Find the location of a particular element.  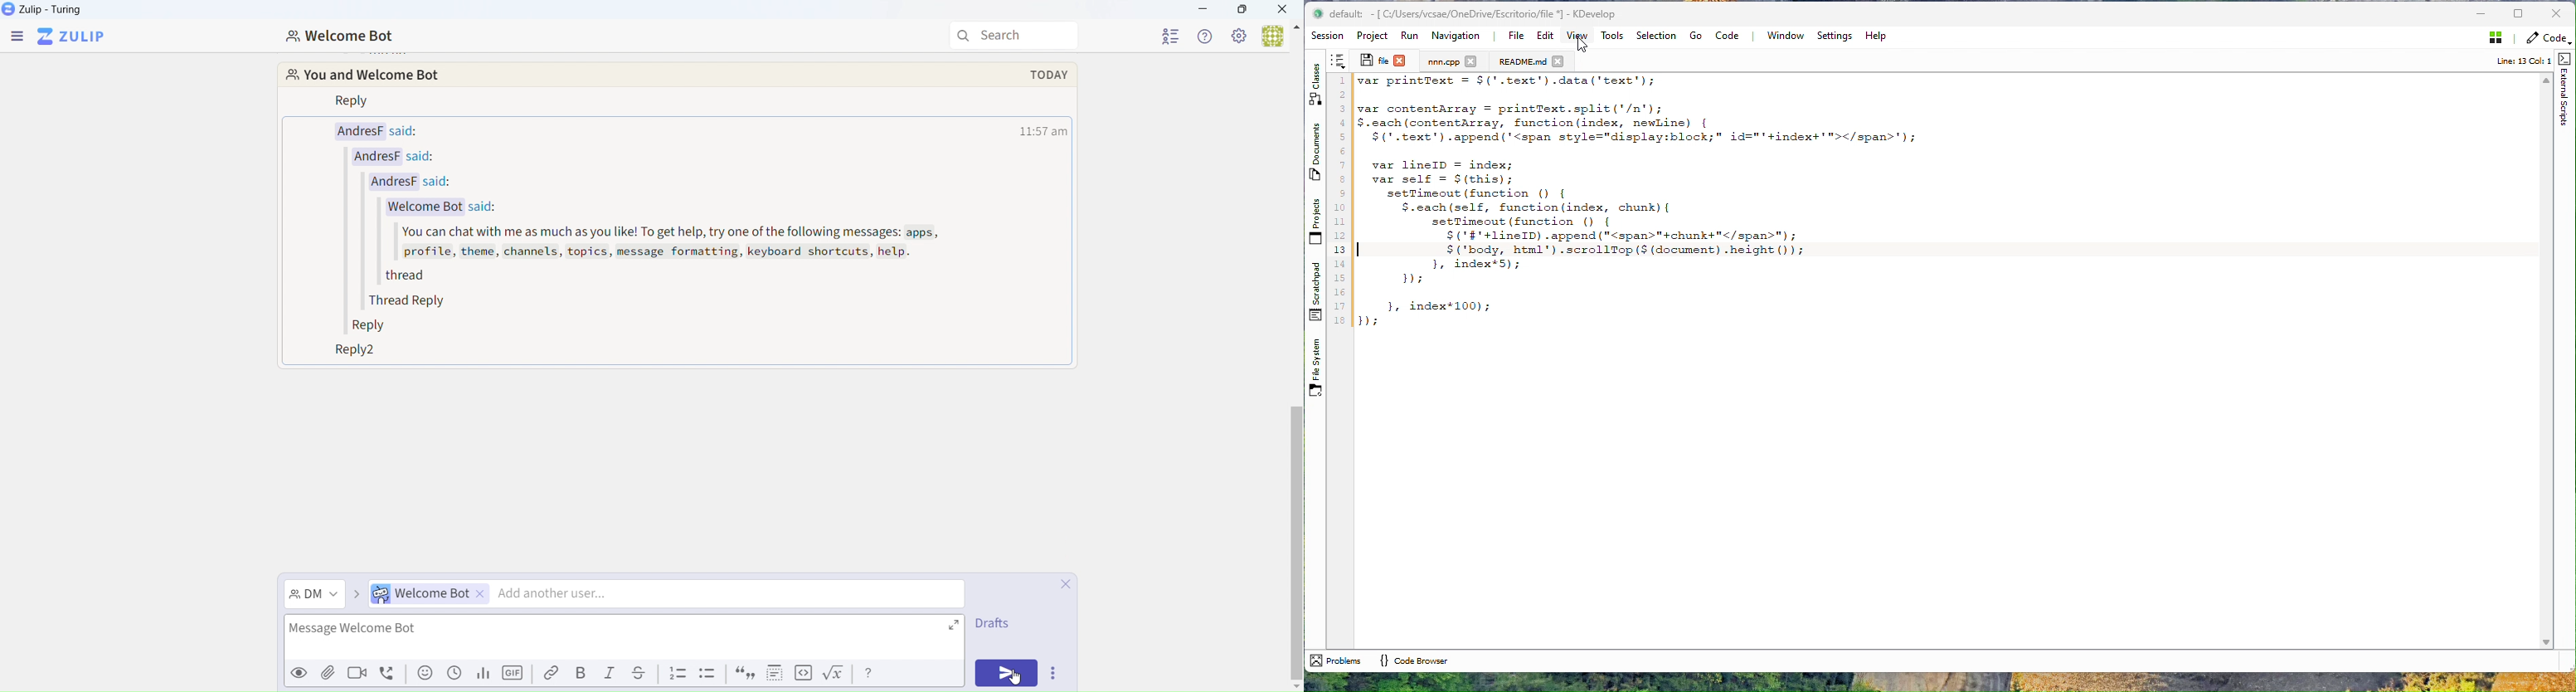

Link is located at coordinates (549, 674).